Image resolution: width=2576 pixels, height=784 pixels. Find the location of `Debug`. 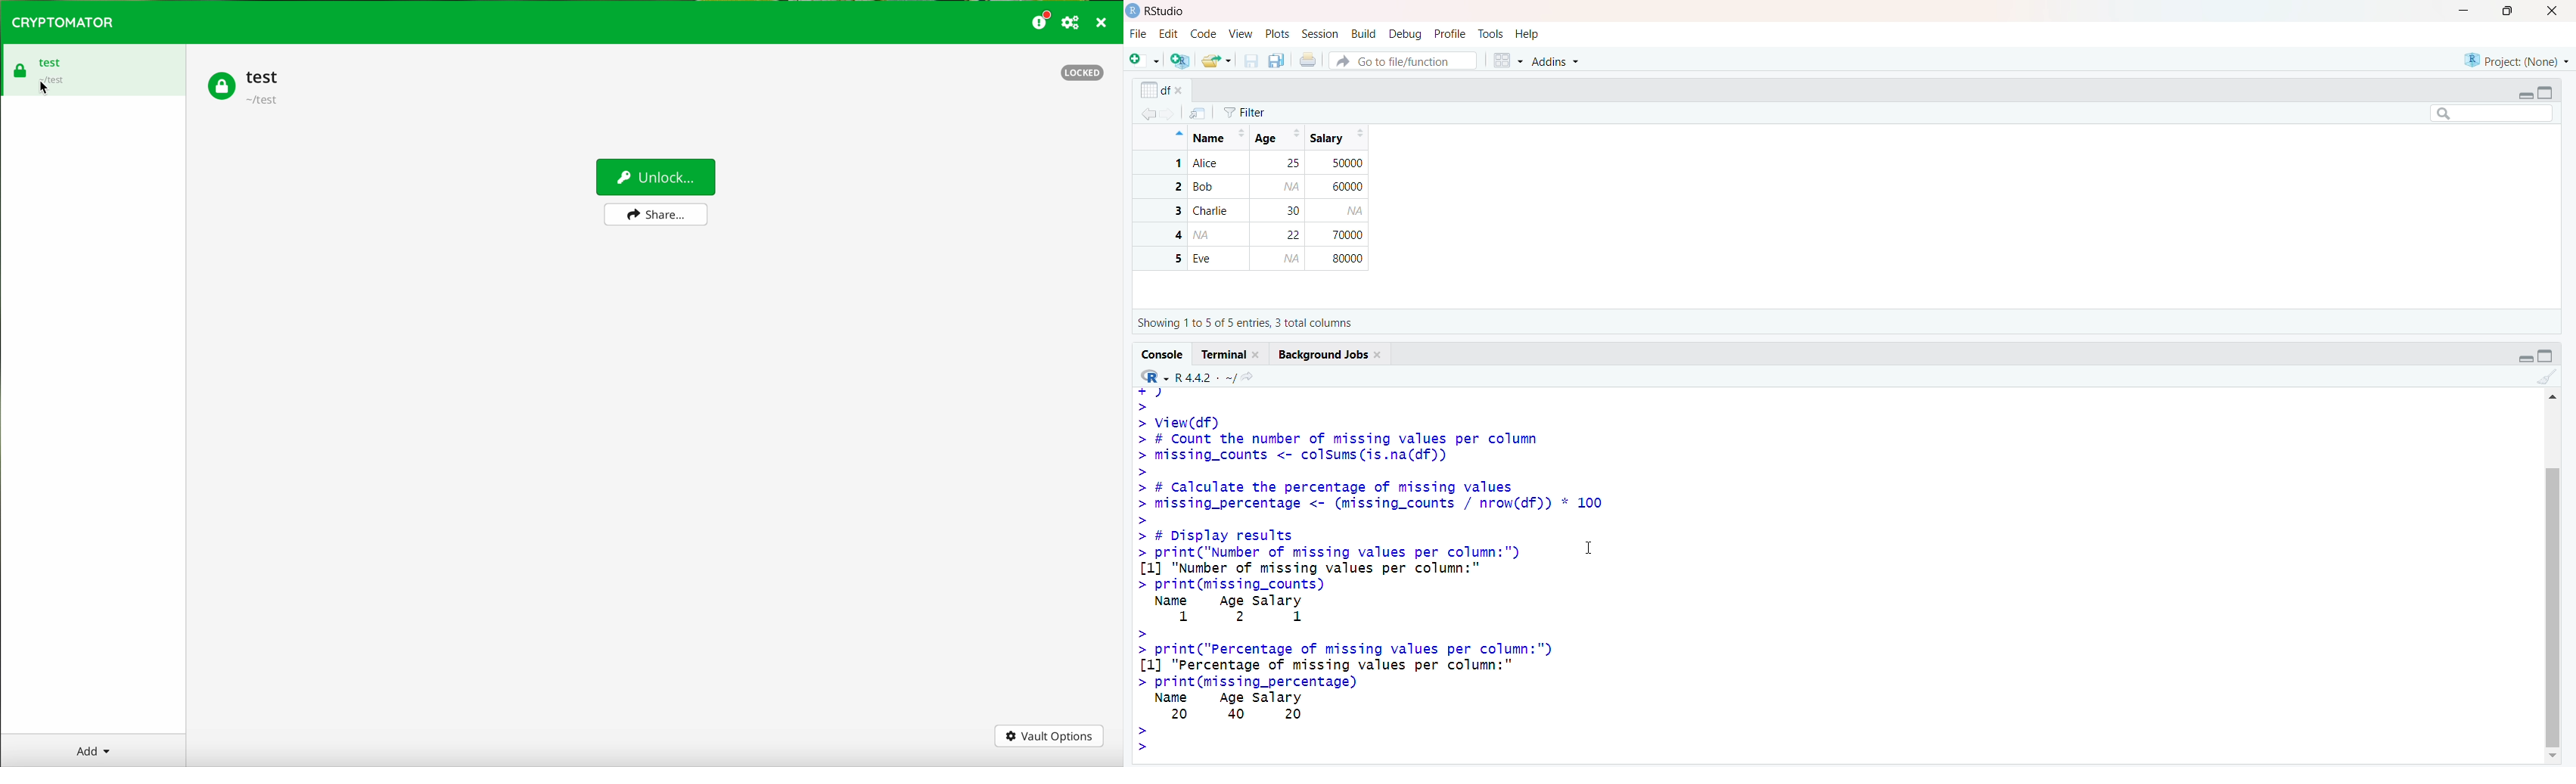

Debug is located at coordinates (1406, 33).